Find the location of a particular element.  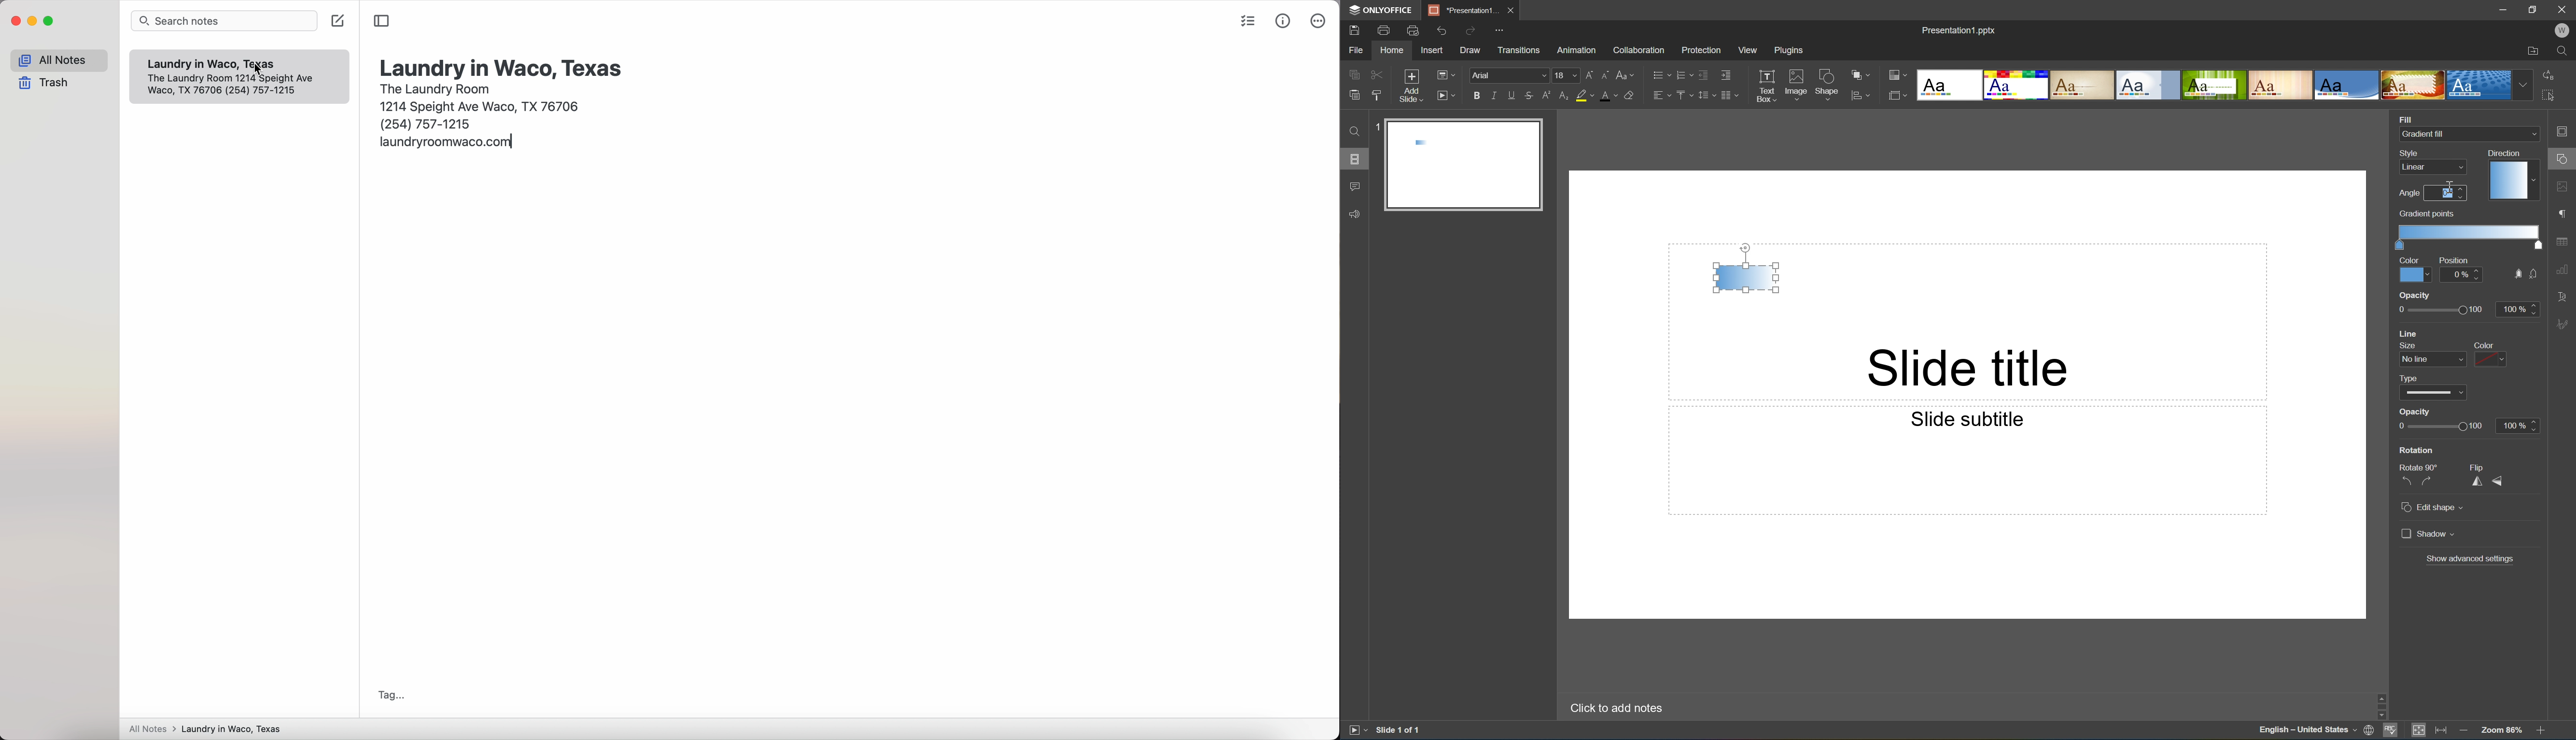

the laundry room is located at coordinates (436, 87).